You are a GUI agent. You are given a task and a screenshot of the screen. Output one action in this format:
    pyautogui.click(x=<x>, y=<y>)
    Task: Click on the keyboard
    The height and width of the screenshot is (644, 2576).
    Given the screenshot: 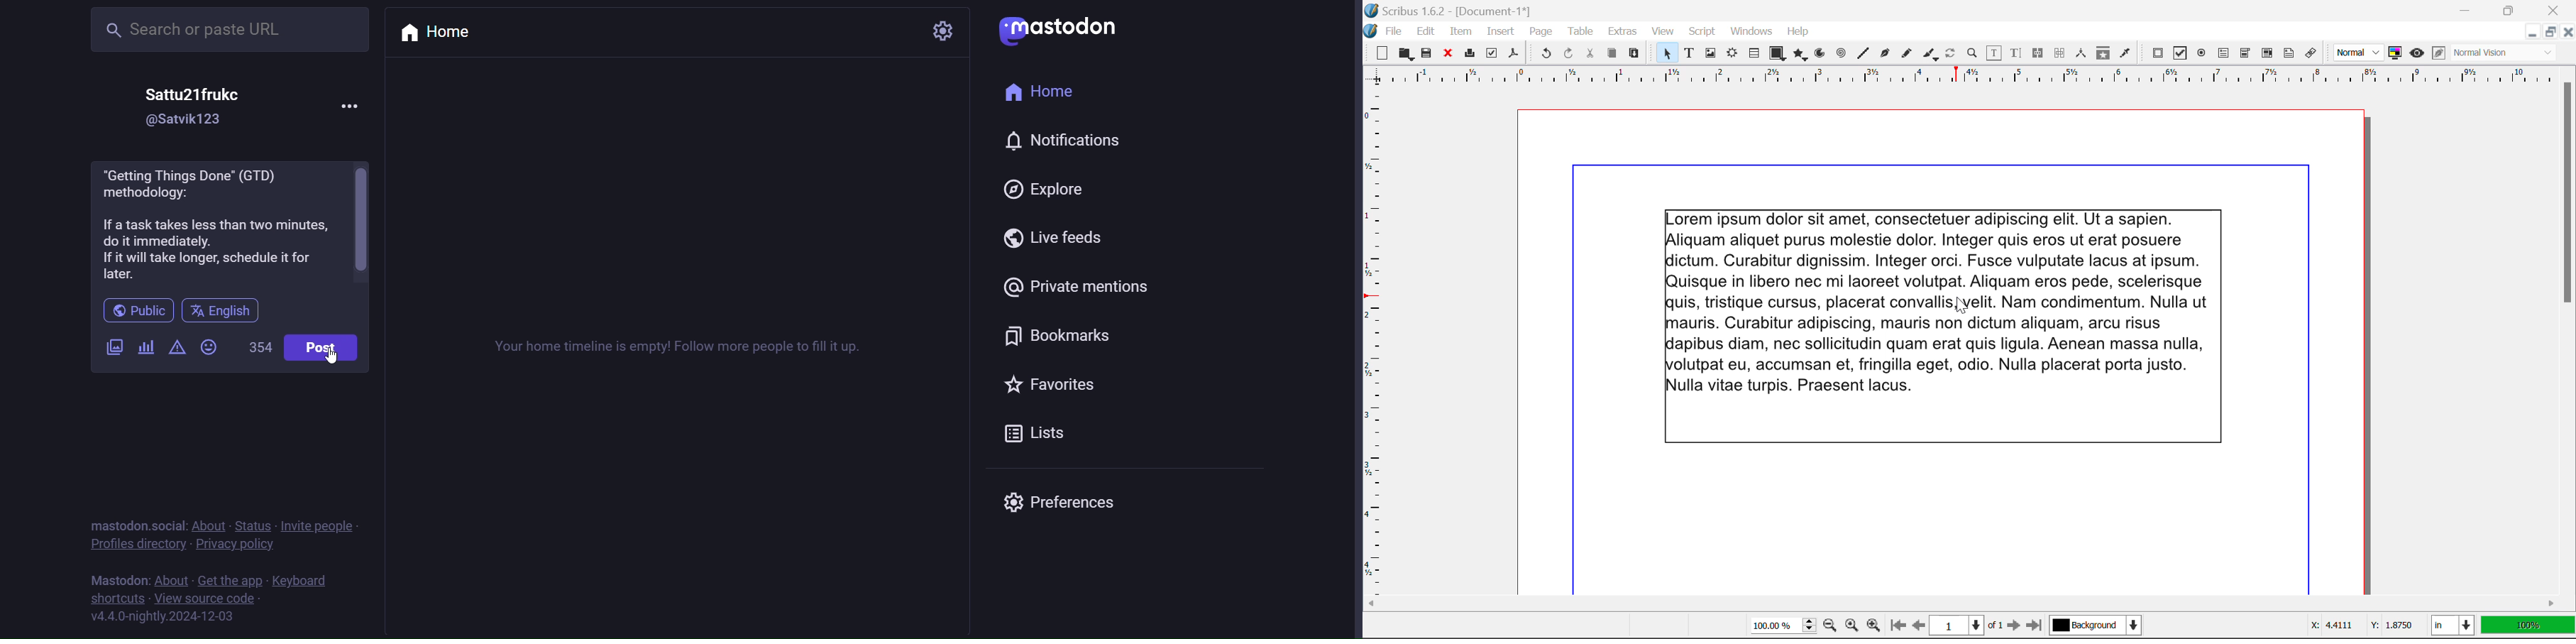 What is the action you would take?
    pyautogui.click(x=303, y=581)
    